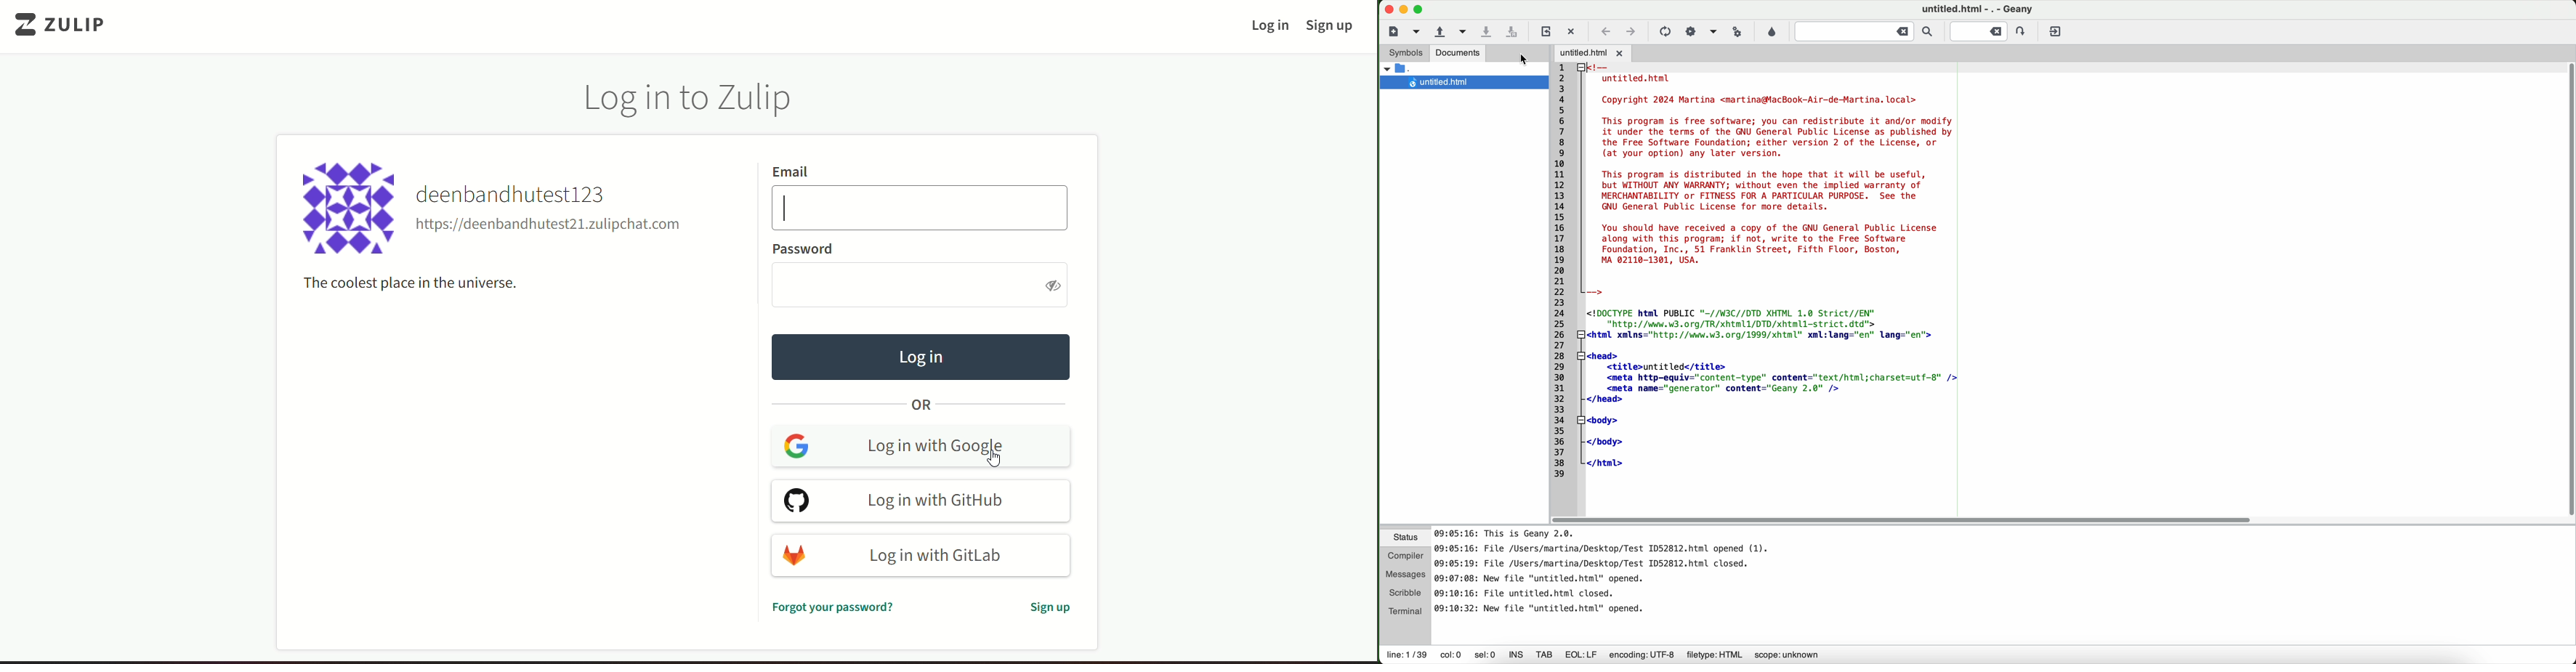 The image size is (2576, 672). What do you see at coordinates (802, 248) in the screenshot?
I see `text` at bounding box center [802, 248].